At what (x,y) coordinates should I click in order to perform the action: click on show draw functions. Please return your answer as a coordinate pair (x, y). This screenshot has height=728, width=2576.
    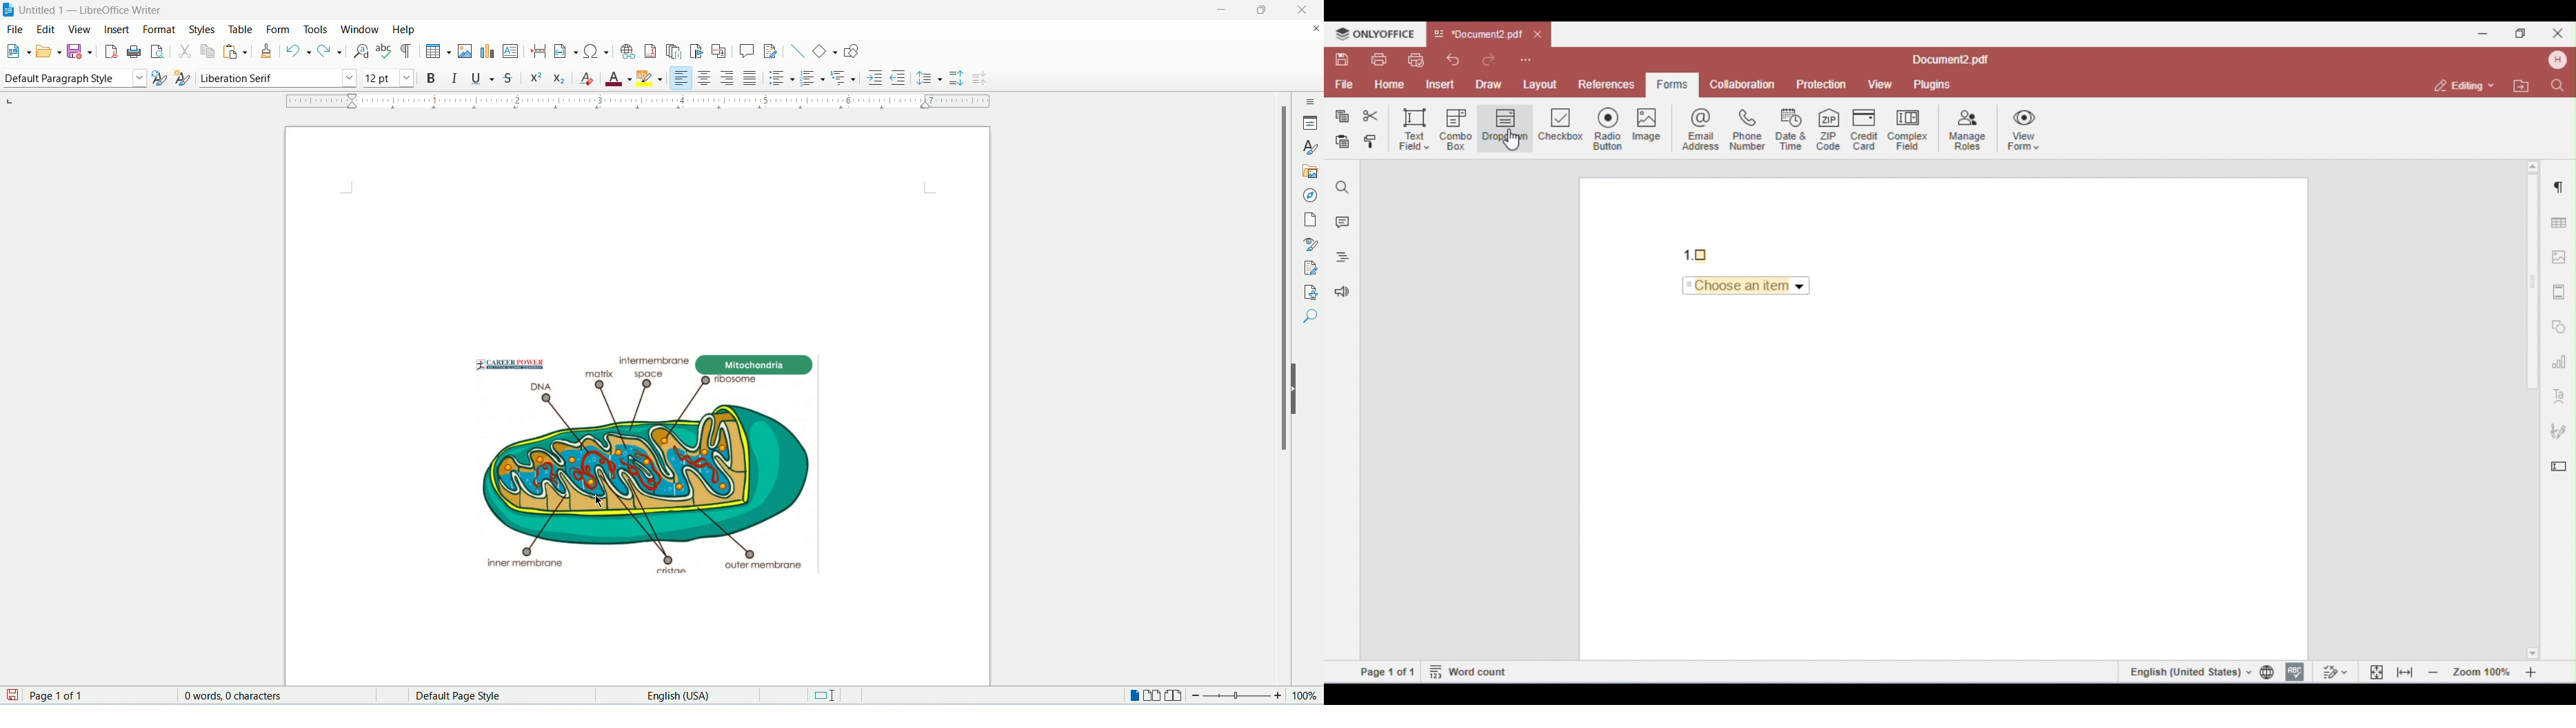
    Looking at the image, I should click on (853, 50).